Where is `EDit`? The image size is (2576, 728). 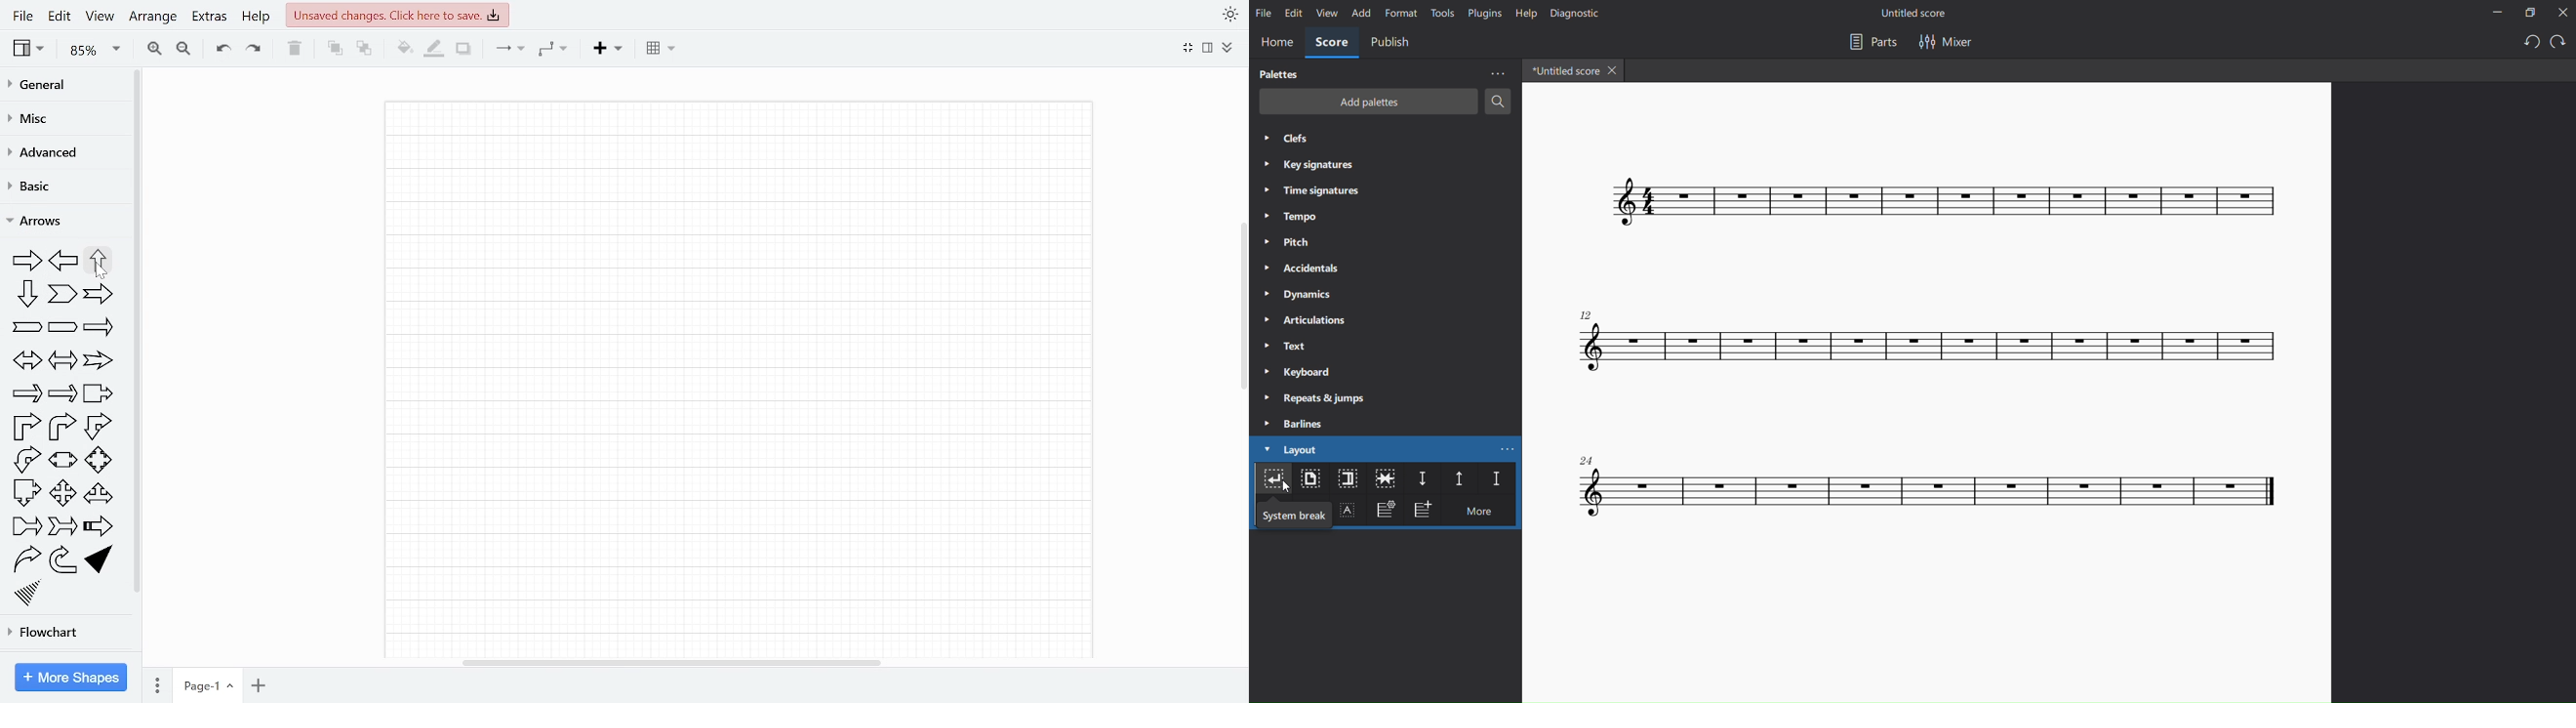 EDit is located at coordinates (60, 16).